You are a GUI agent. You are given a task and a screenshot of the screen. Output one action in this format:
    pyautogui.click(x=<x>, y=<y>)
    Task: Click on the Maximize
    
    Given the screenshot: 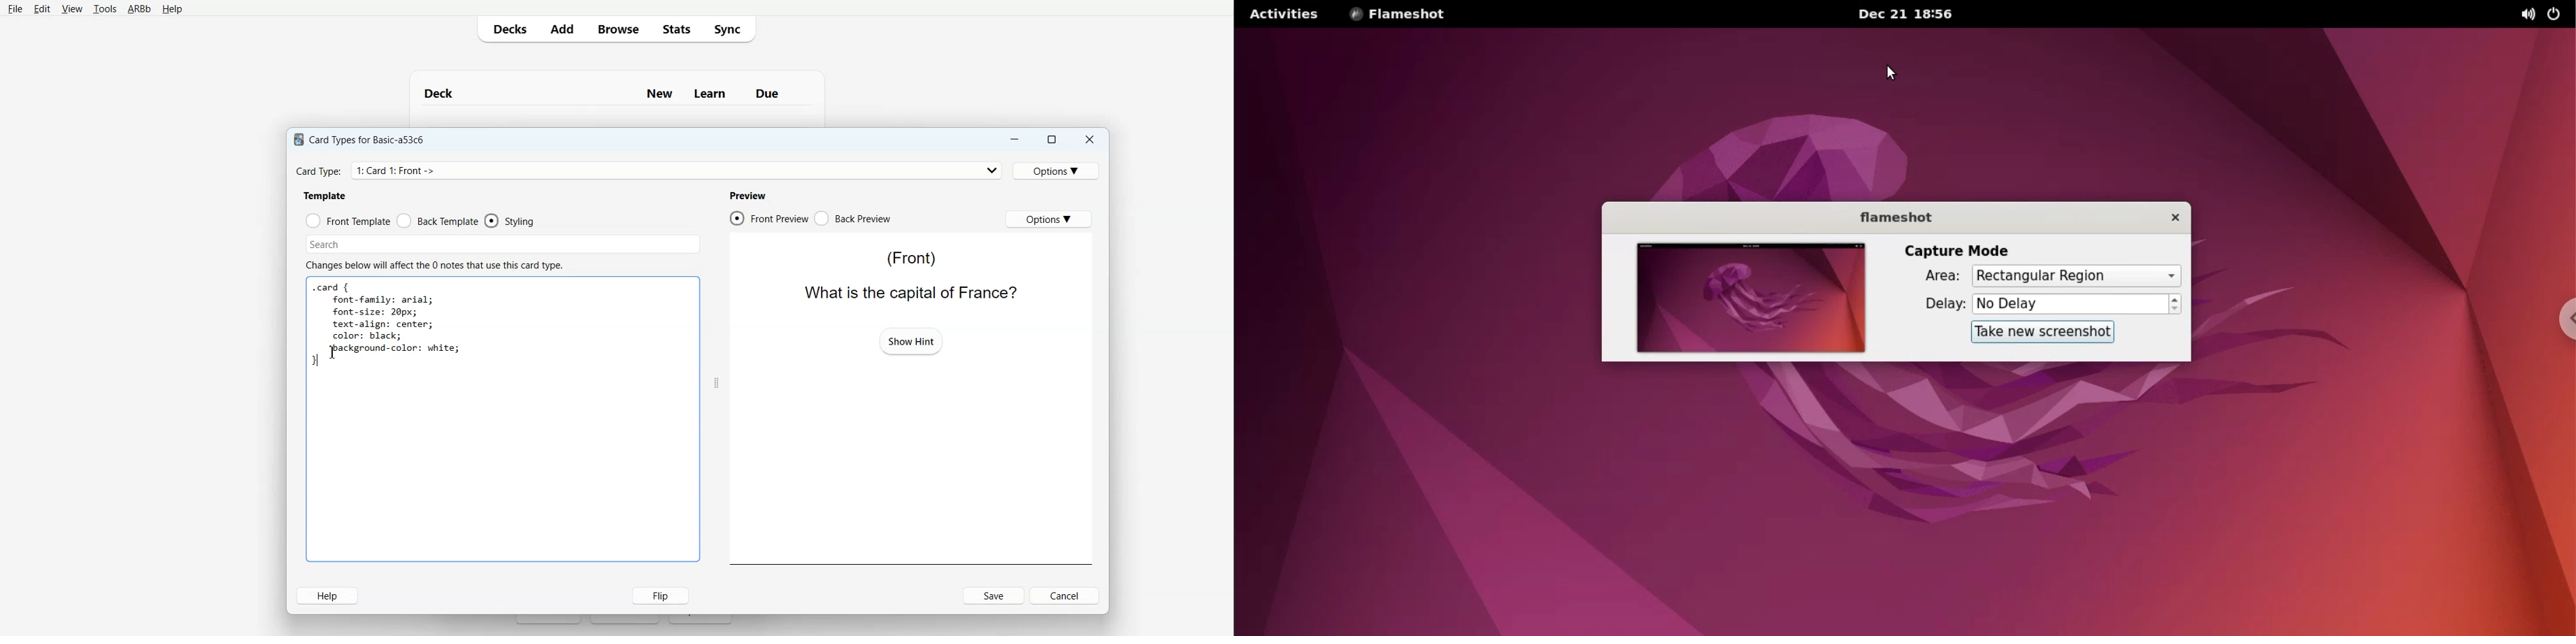 What is the action you would take?
    pyautogui.click(x=1051, y=139)
    